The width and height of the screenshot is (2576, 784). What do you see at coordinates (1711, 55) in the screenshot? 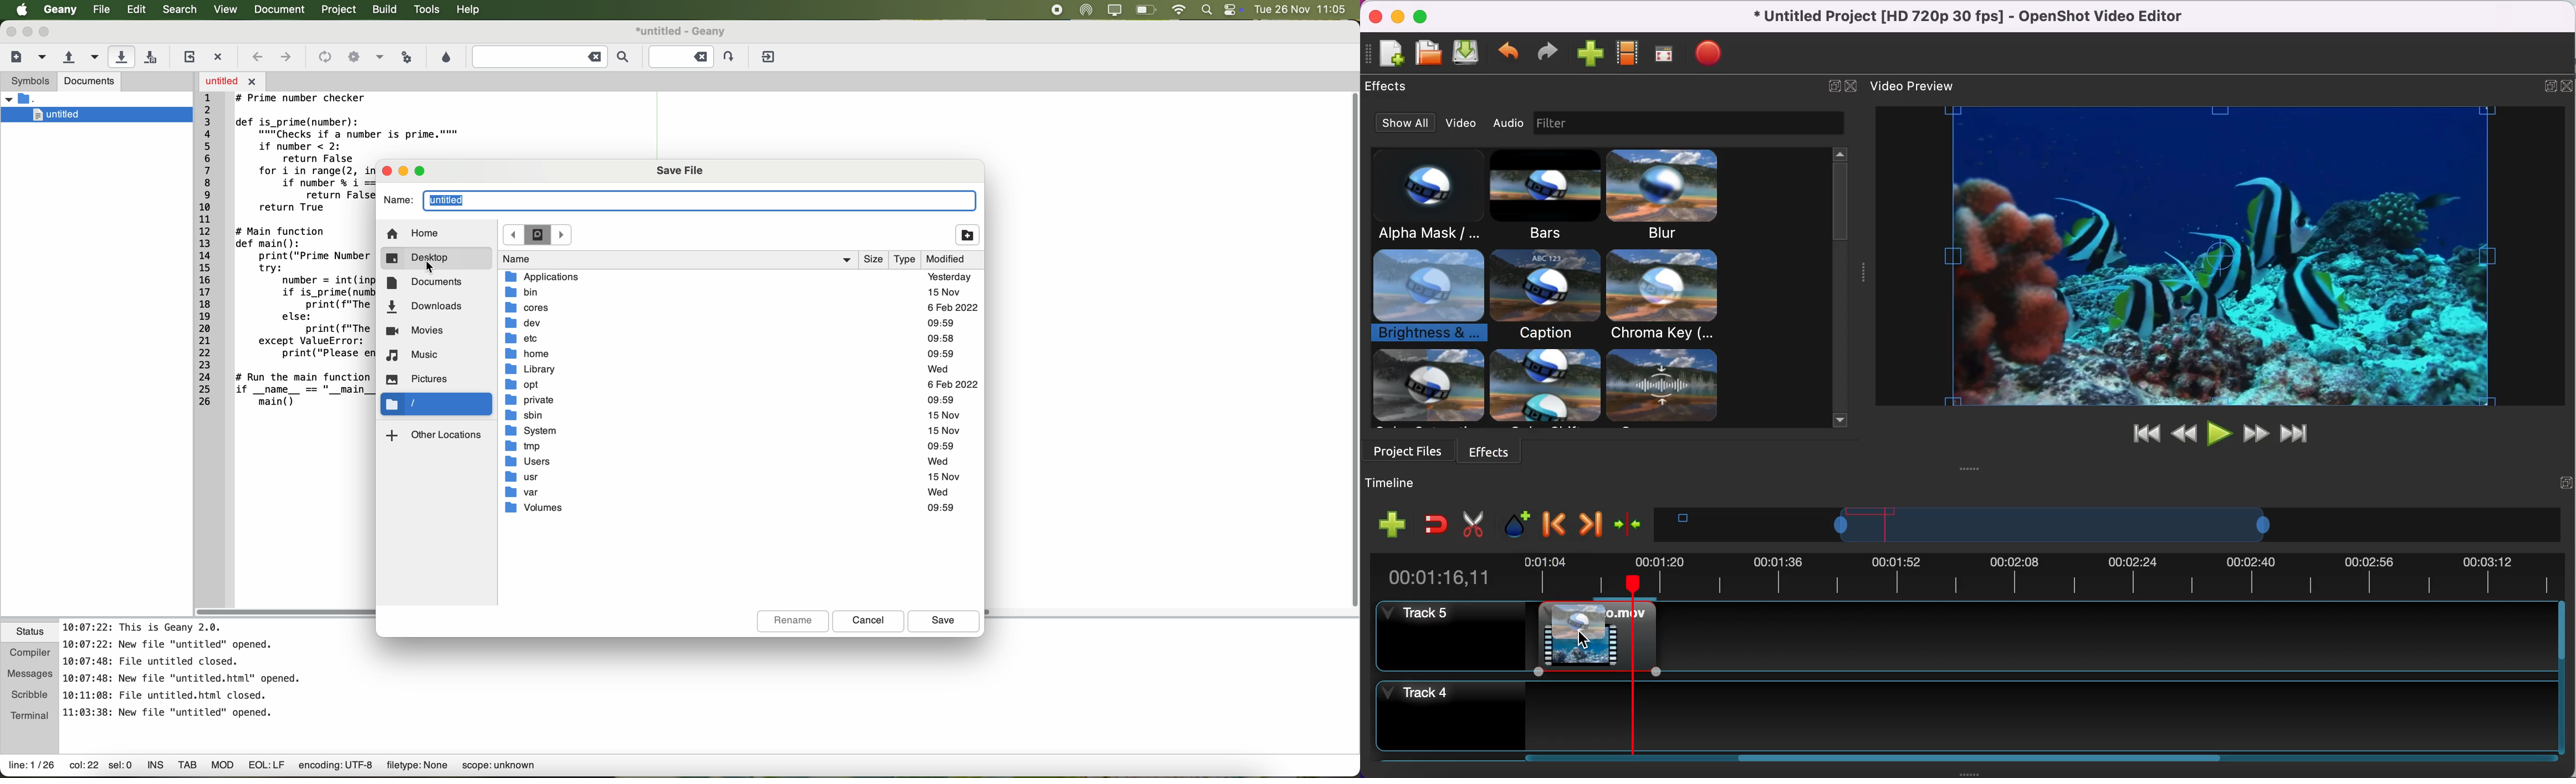
I see `export file` at bounding box center [1711, 55].